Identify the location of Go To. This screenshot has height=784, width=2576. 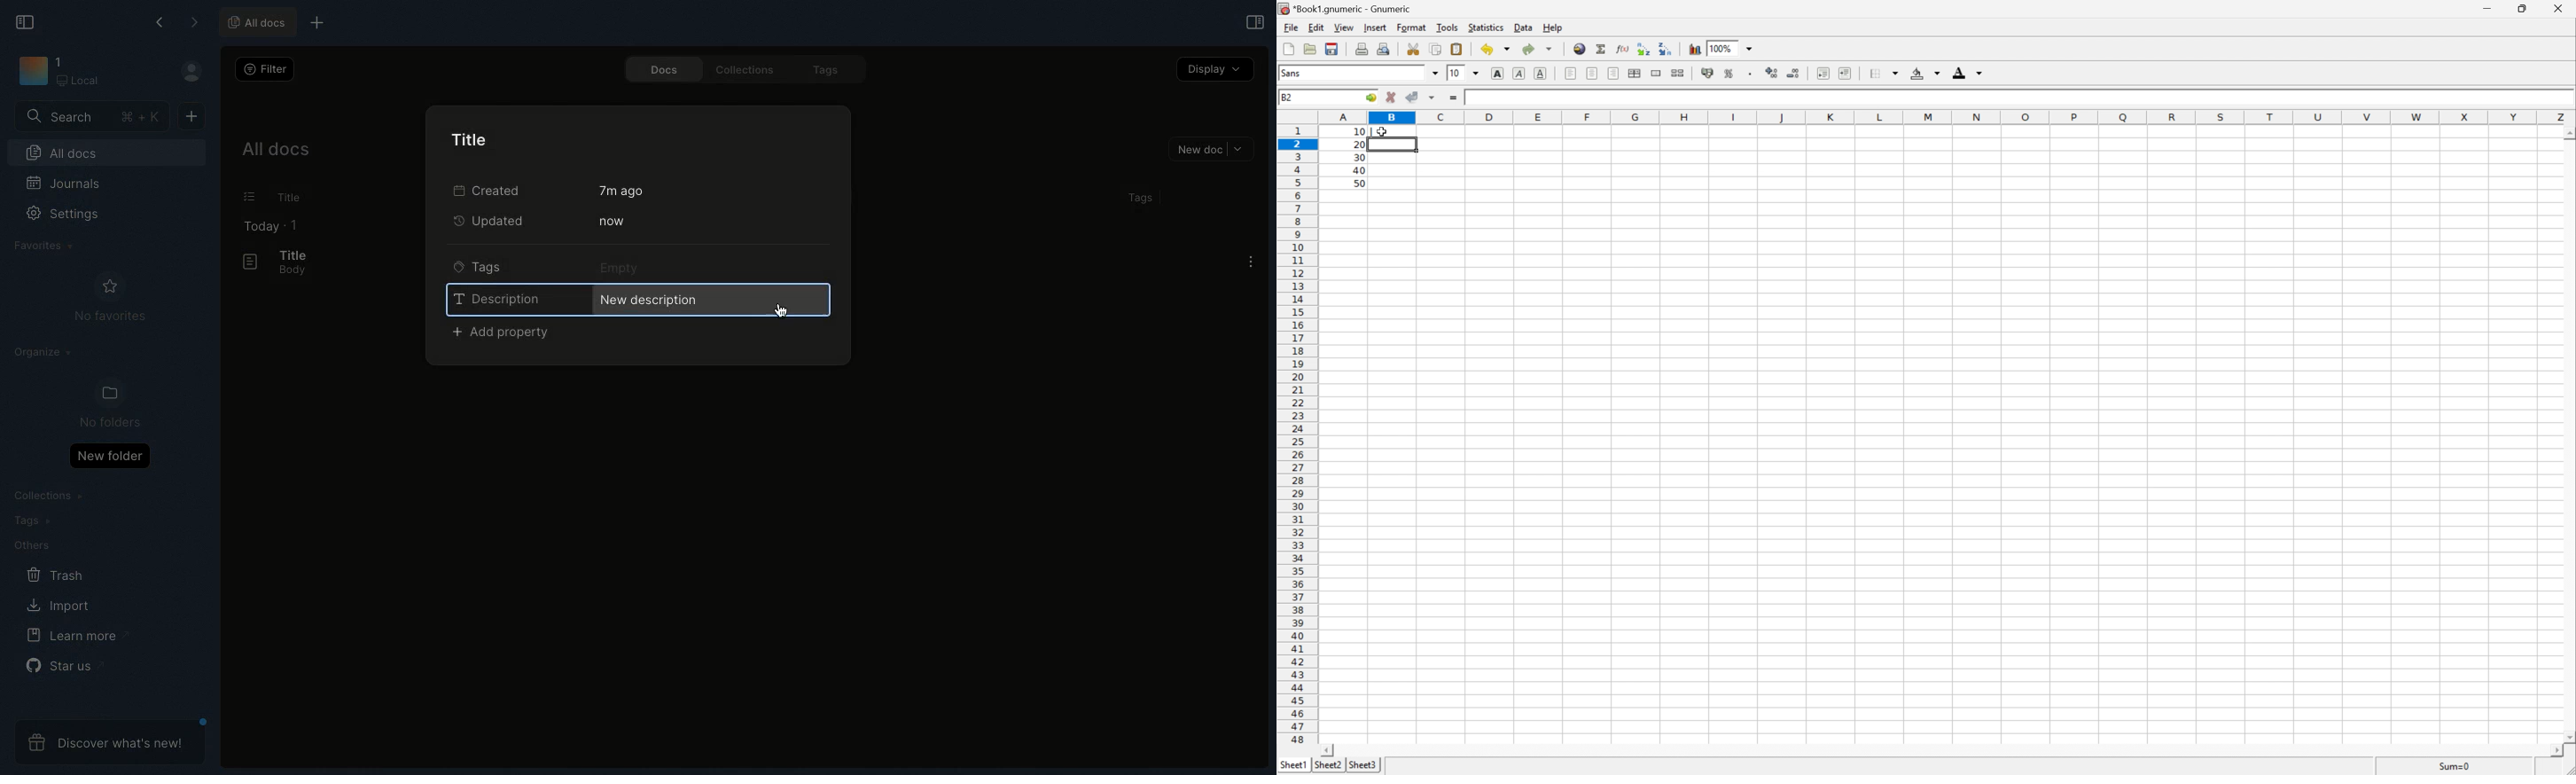
(1370, 98).